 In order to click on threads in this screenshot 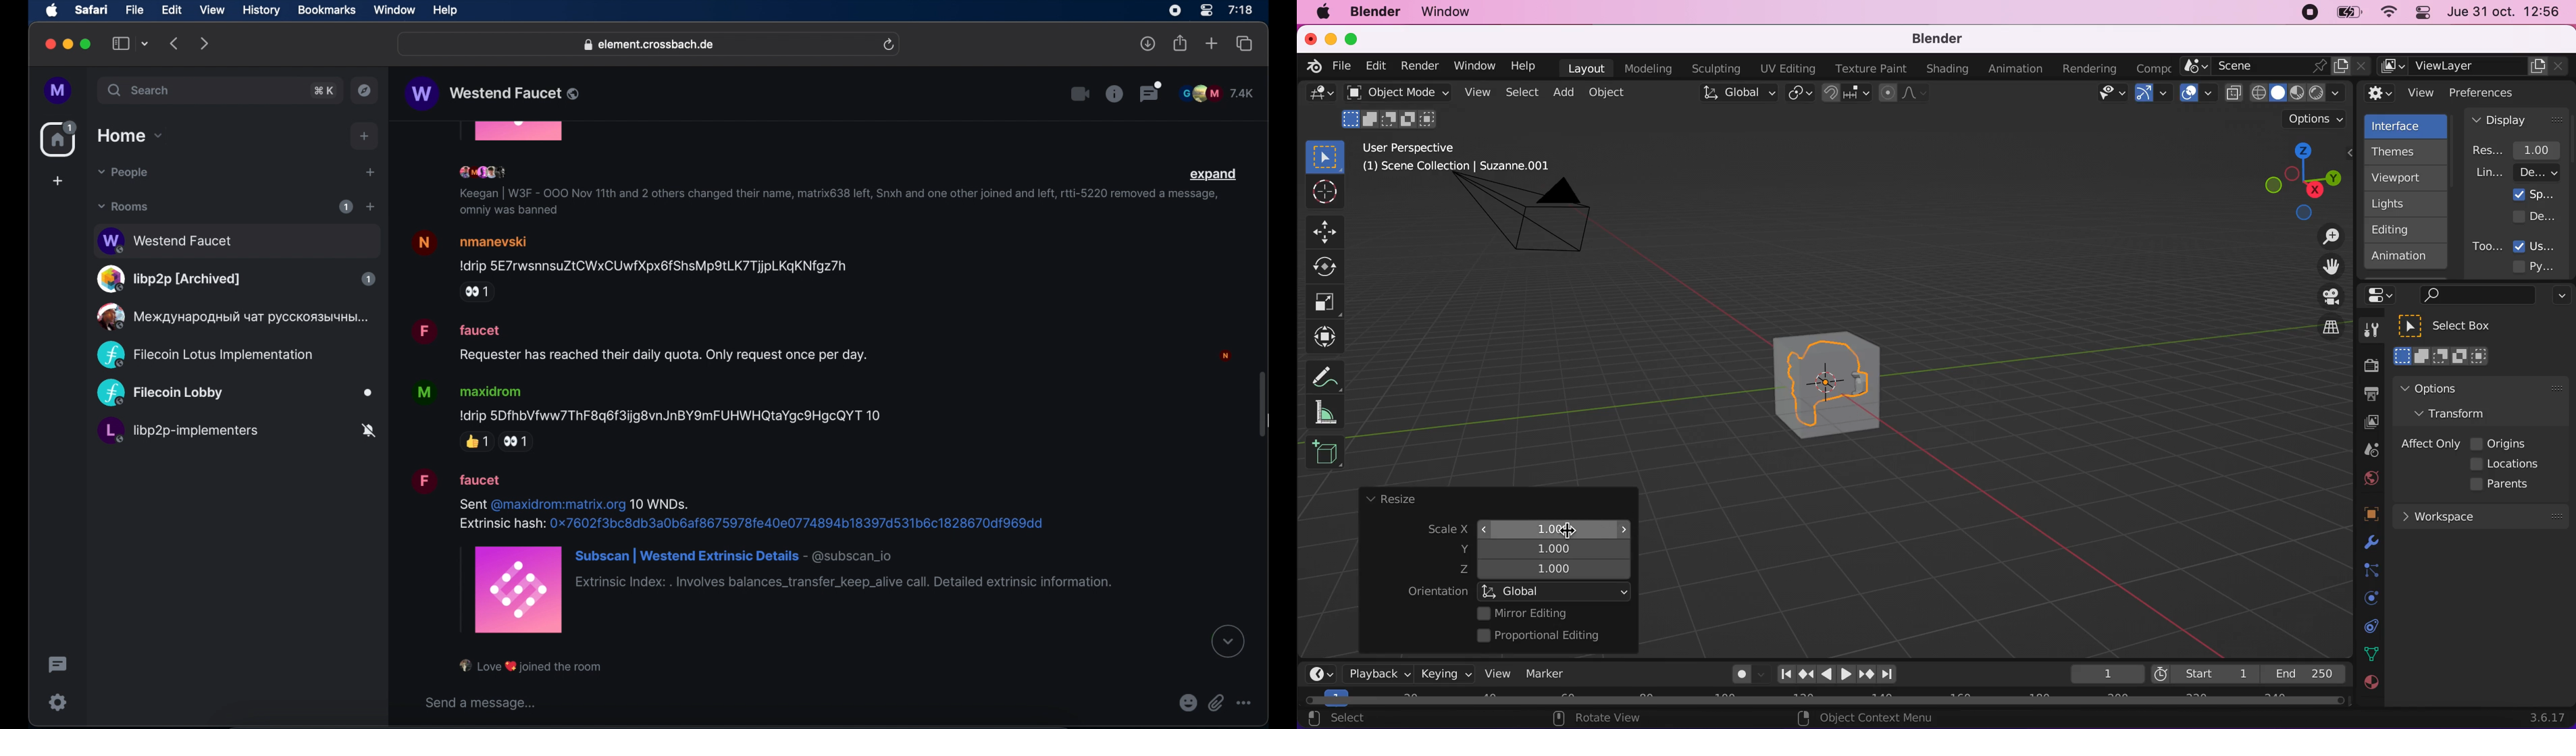, I will do `click(1152, 92)`.